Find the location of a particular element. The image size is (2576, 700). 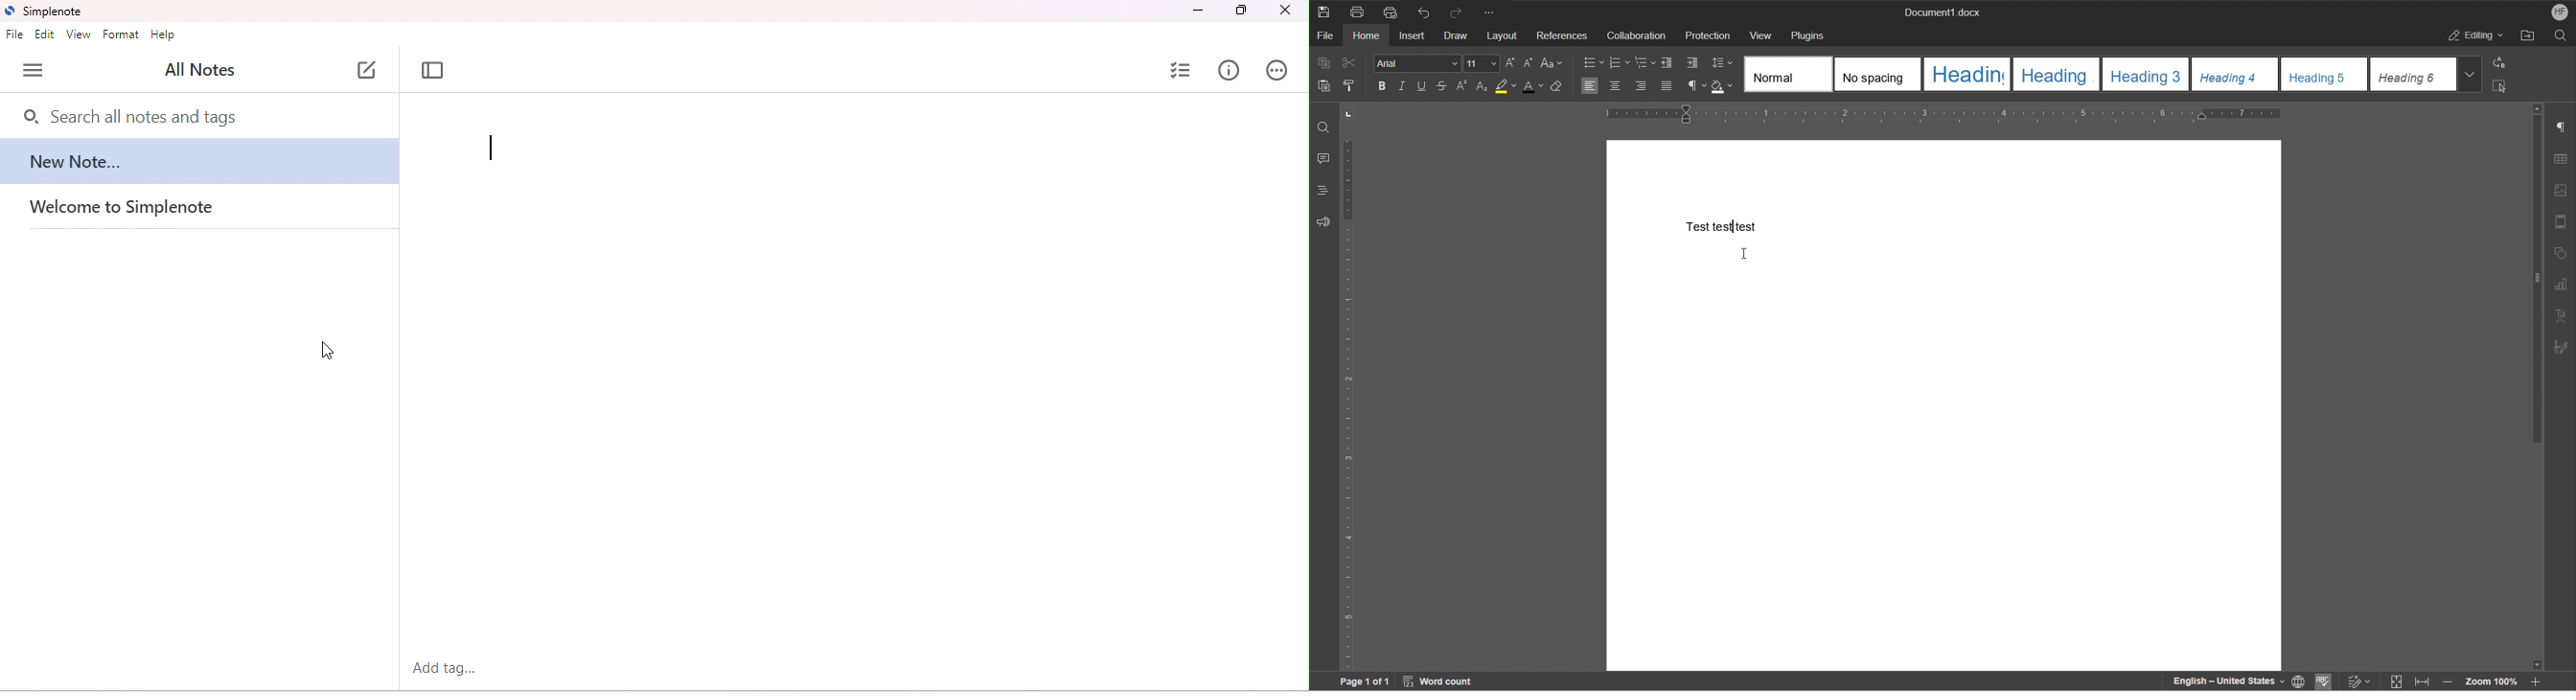

help is located at coordinates (164, 34).